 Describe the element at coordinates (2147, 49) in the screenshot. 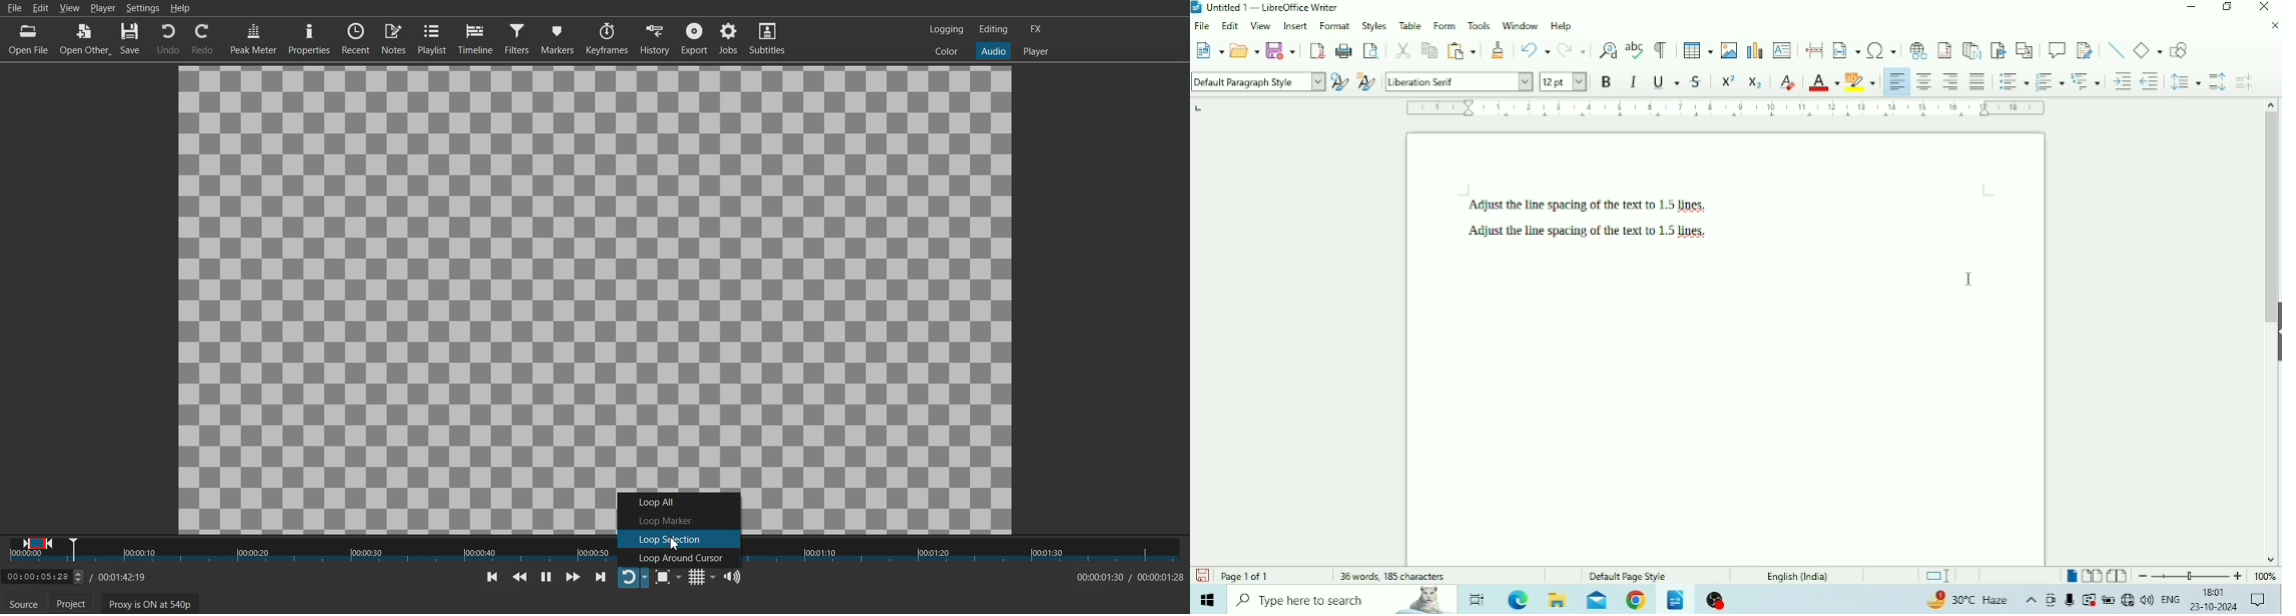

I see `Basic Shapes` at that location.